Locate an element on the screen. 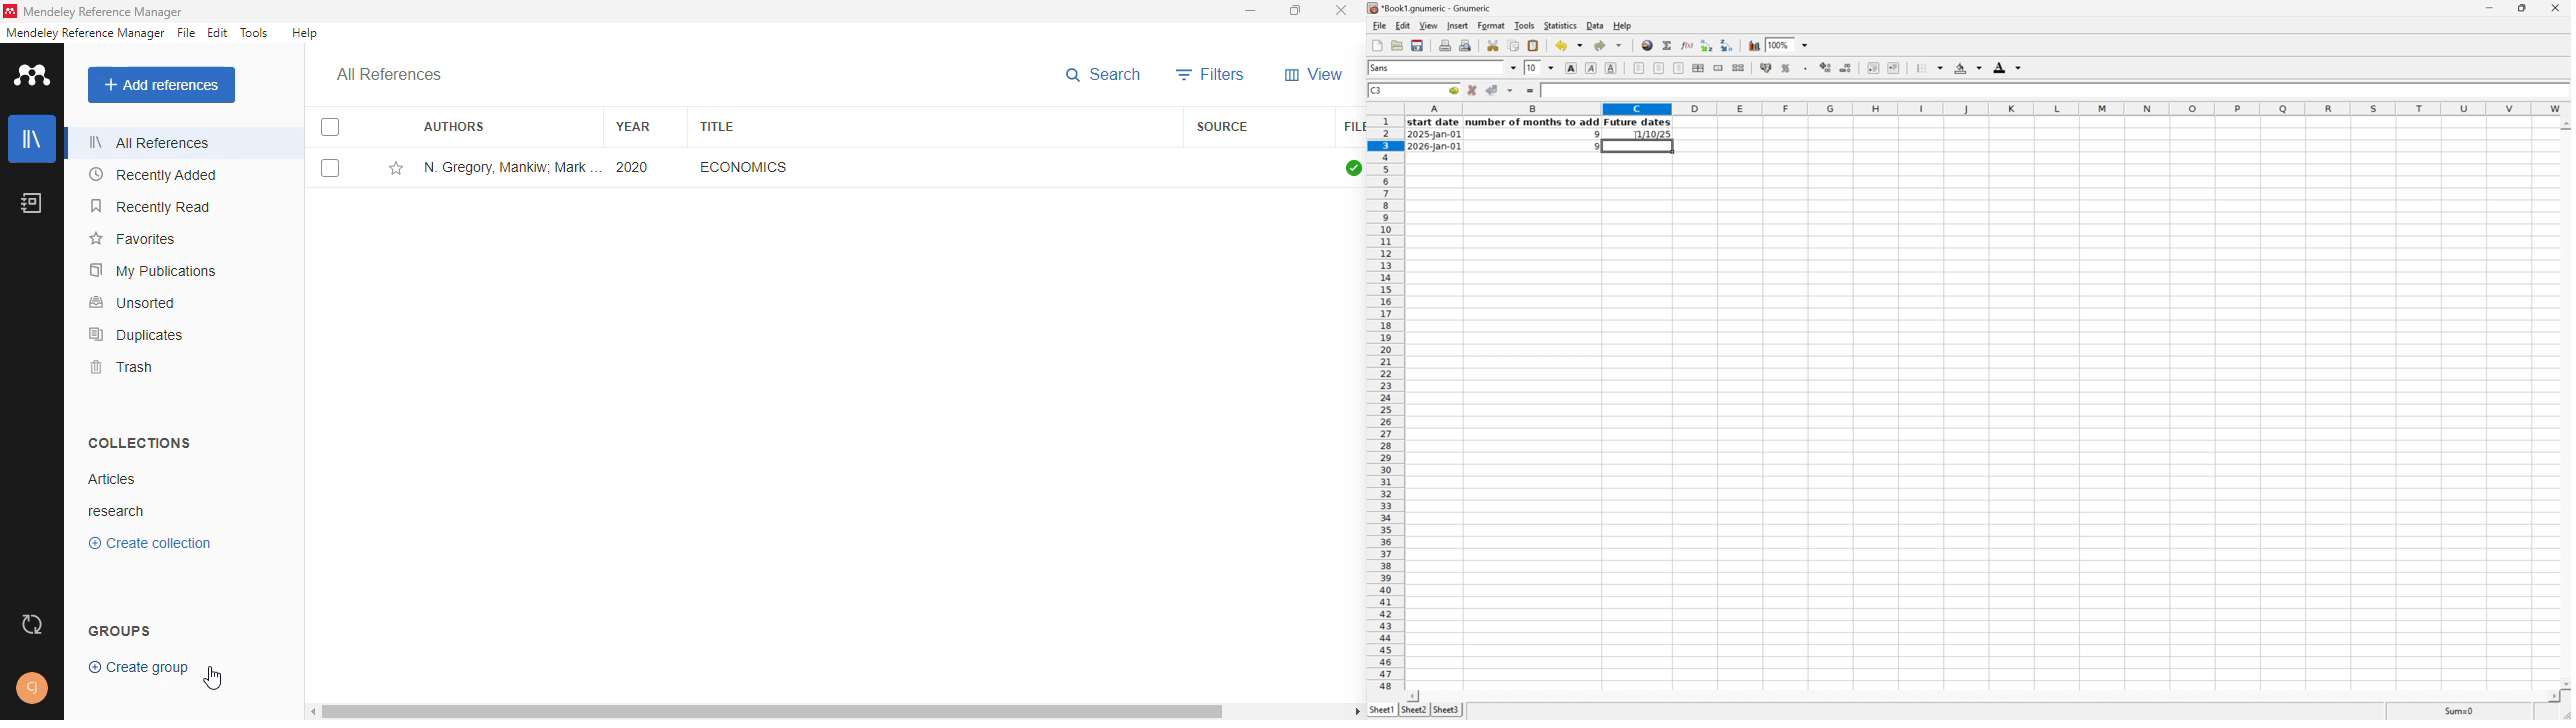  my publications is located at coordinates (155, 271).